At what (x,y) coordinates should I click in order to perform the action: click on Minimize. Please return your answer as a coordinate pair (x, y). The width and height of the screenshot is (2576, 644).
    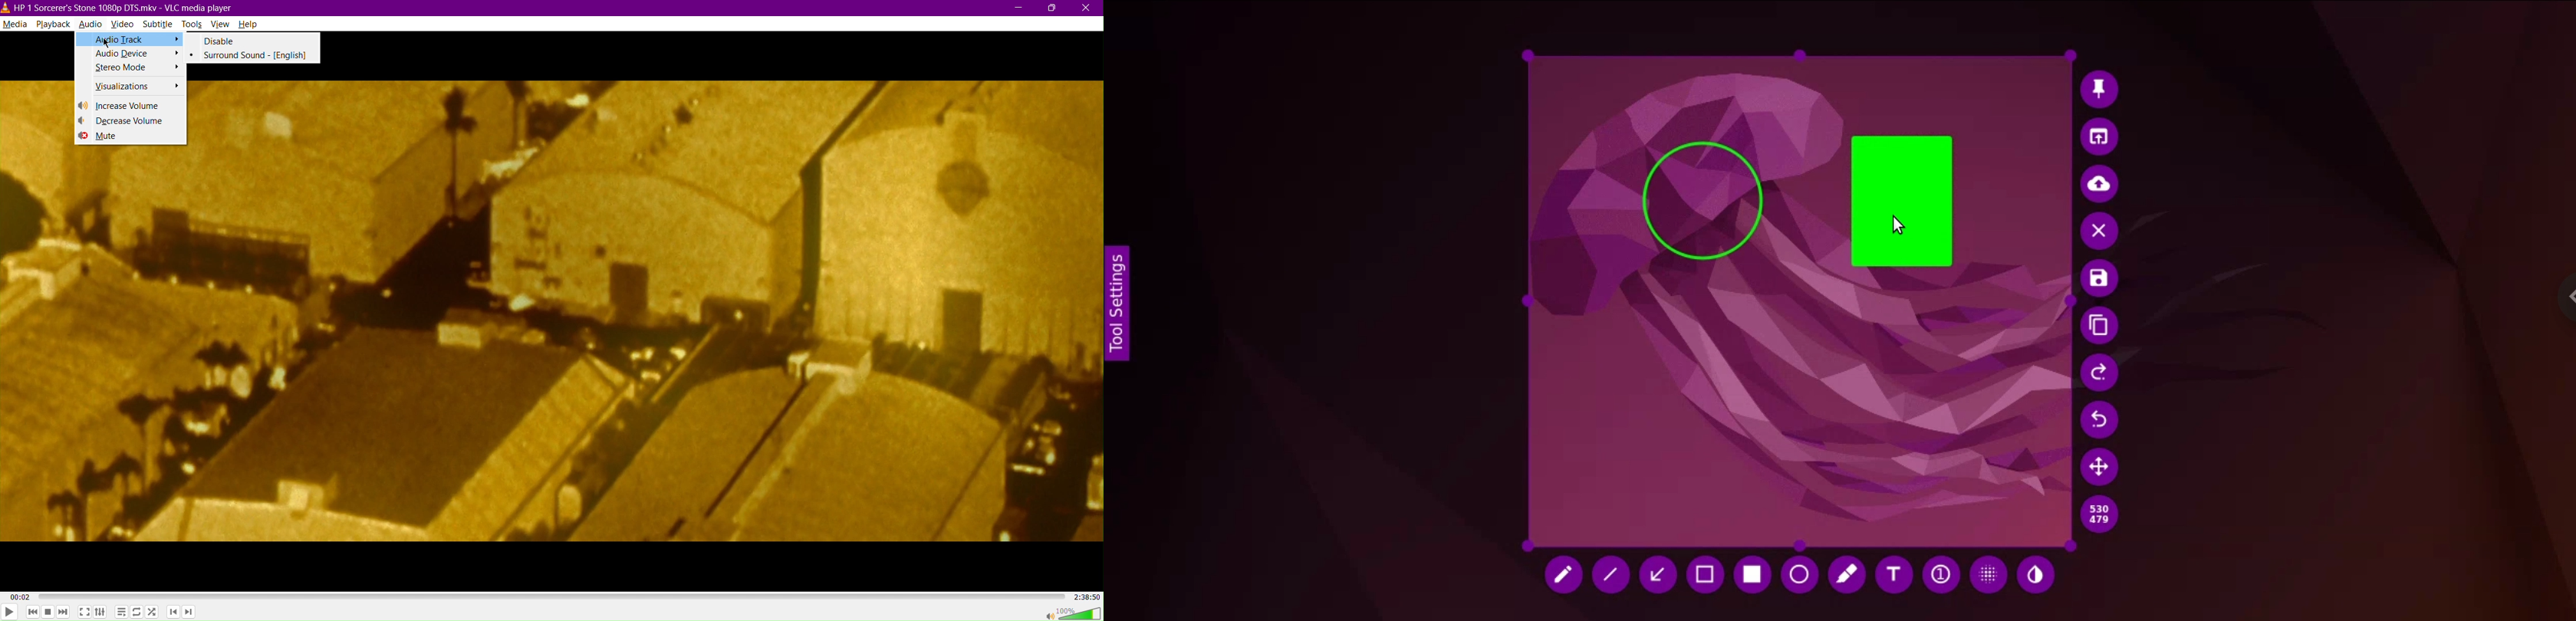
    Looking at the image, I should click on (1018, 7).